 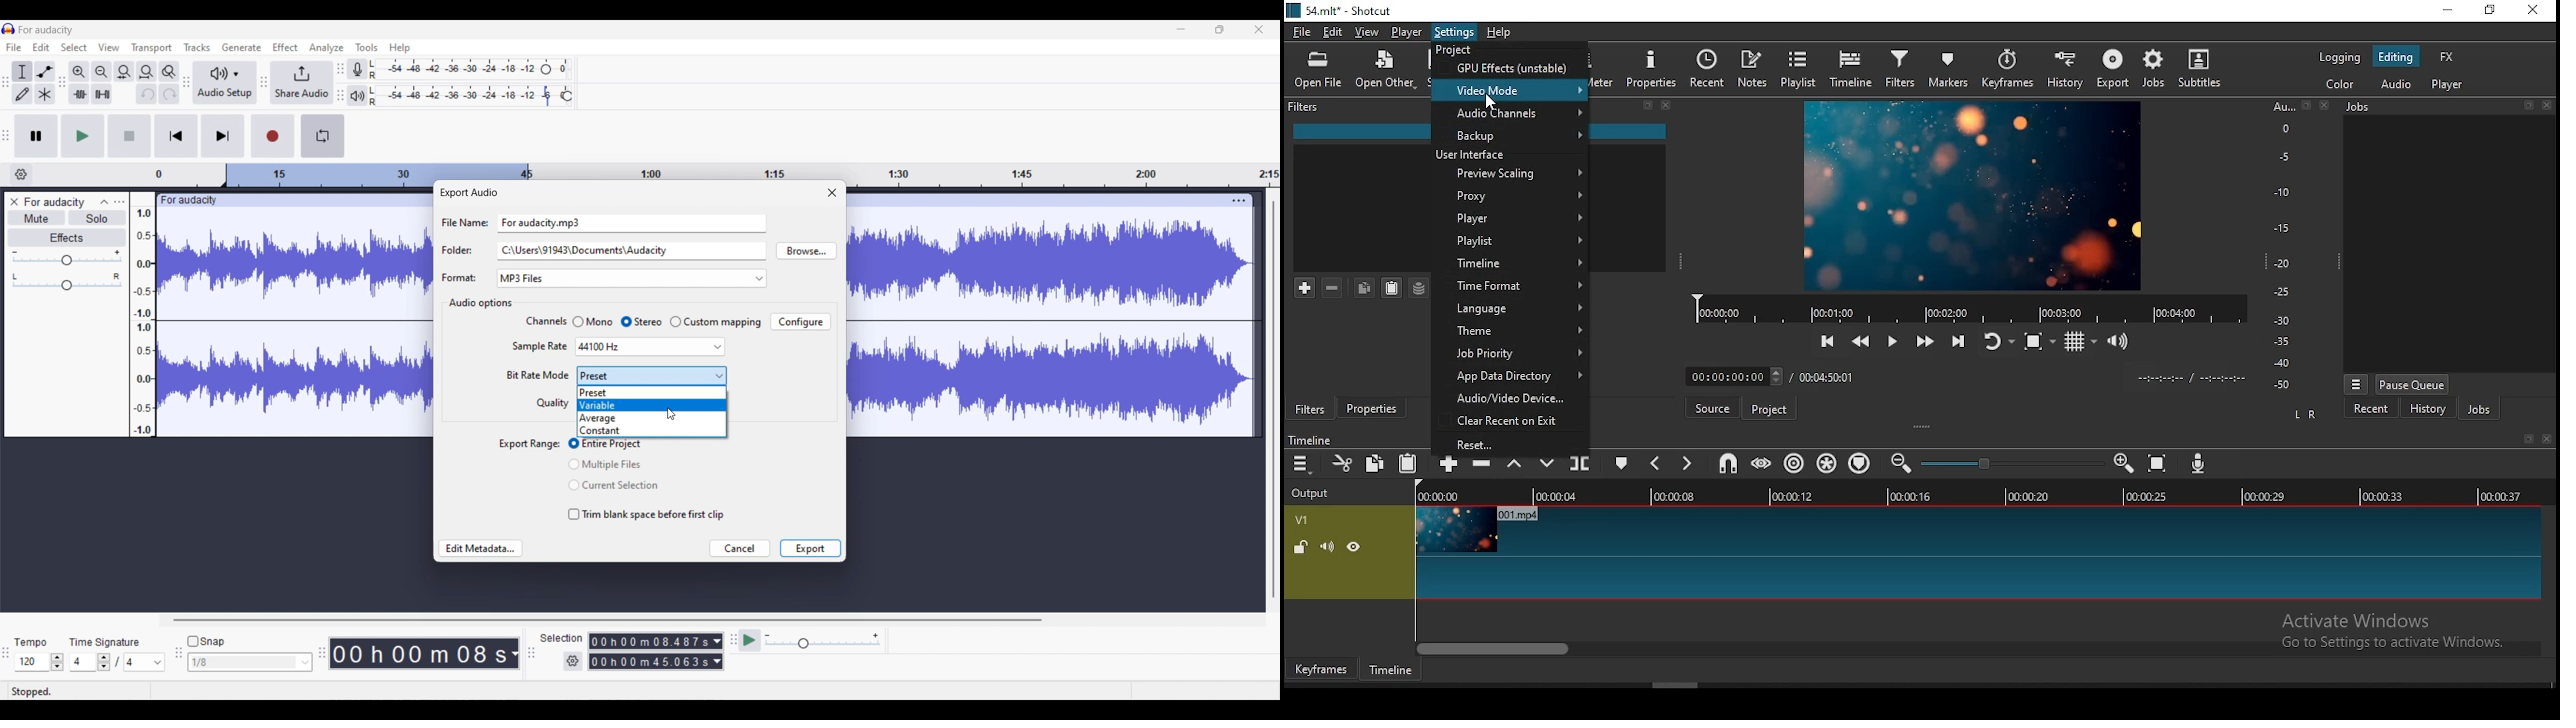 What do you see at coordinates (123, 73) in the screenshot?
I see `Fit selection to width` at bounding box center [123, 73].